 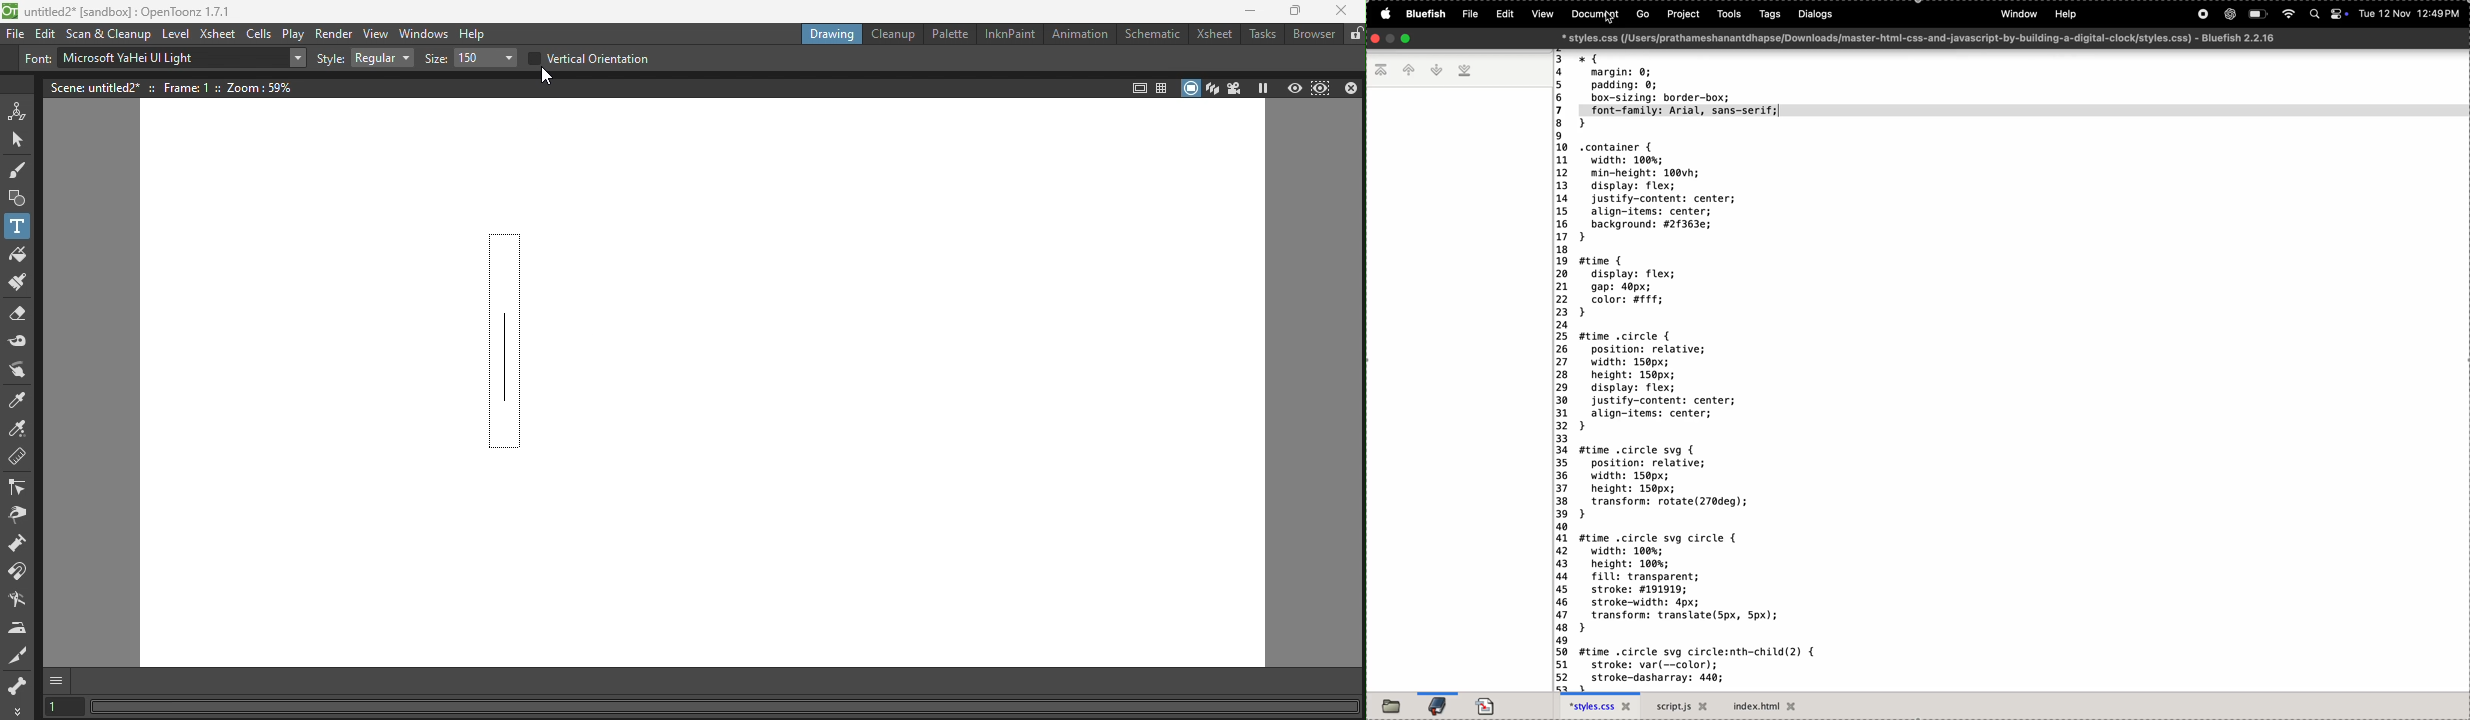 What do you see at coordinates (1213, 87) in the screenshot?
I see `3D view` at bounding box center [1213, 87].